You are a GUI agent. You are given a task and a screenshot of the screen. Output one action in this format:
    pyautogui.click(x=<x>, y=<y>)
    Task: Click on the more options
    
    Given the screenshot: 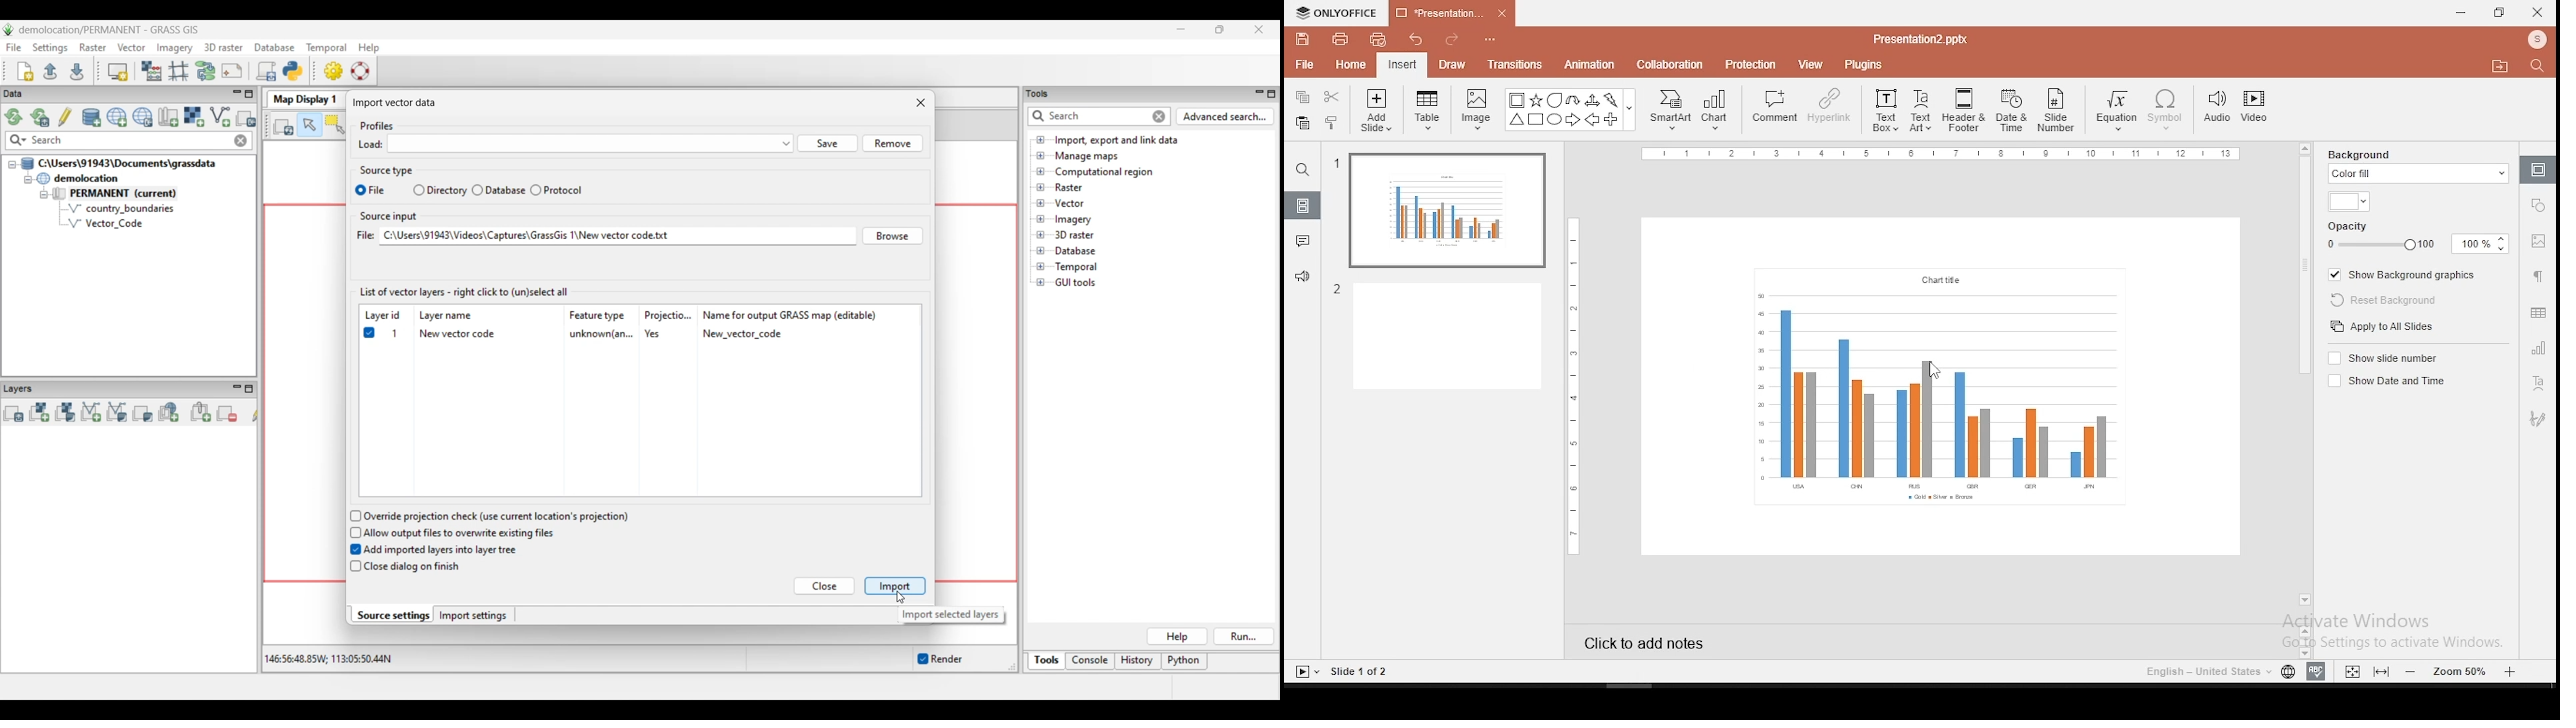 What is the action you would take?
    pyautogui.click(x=1489, y=37)
    